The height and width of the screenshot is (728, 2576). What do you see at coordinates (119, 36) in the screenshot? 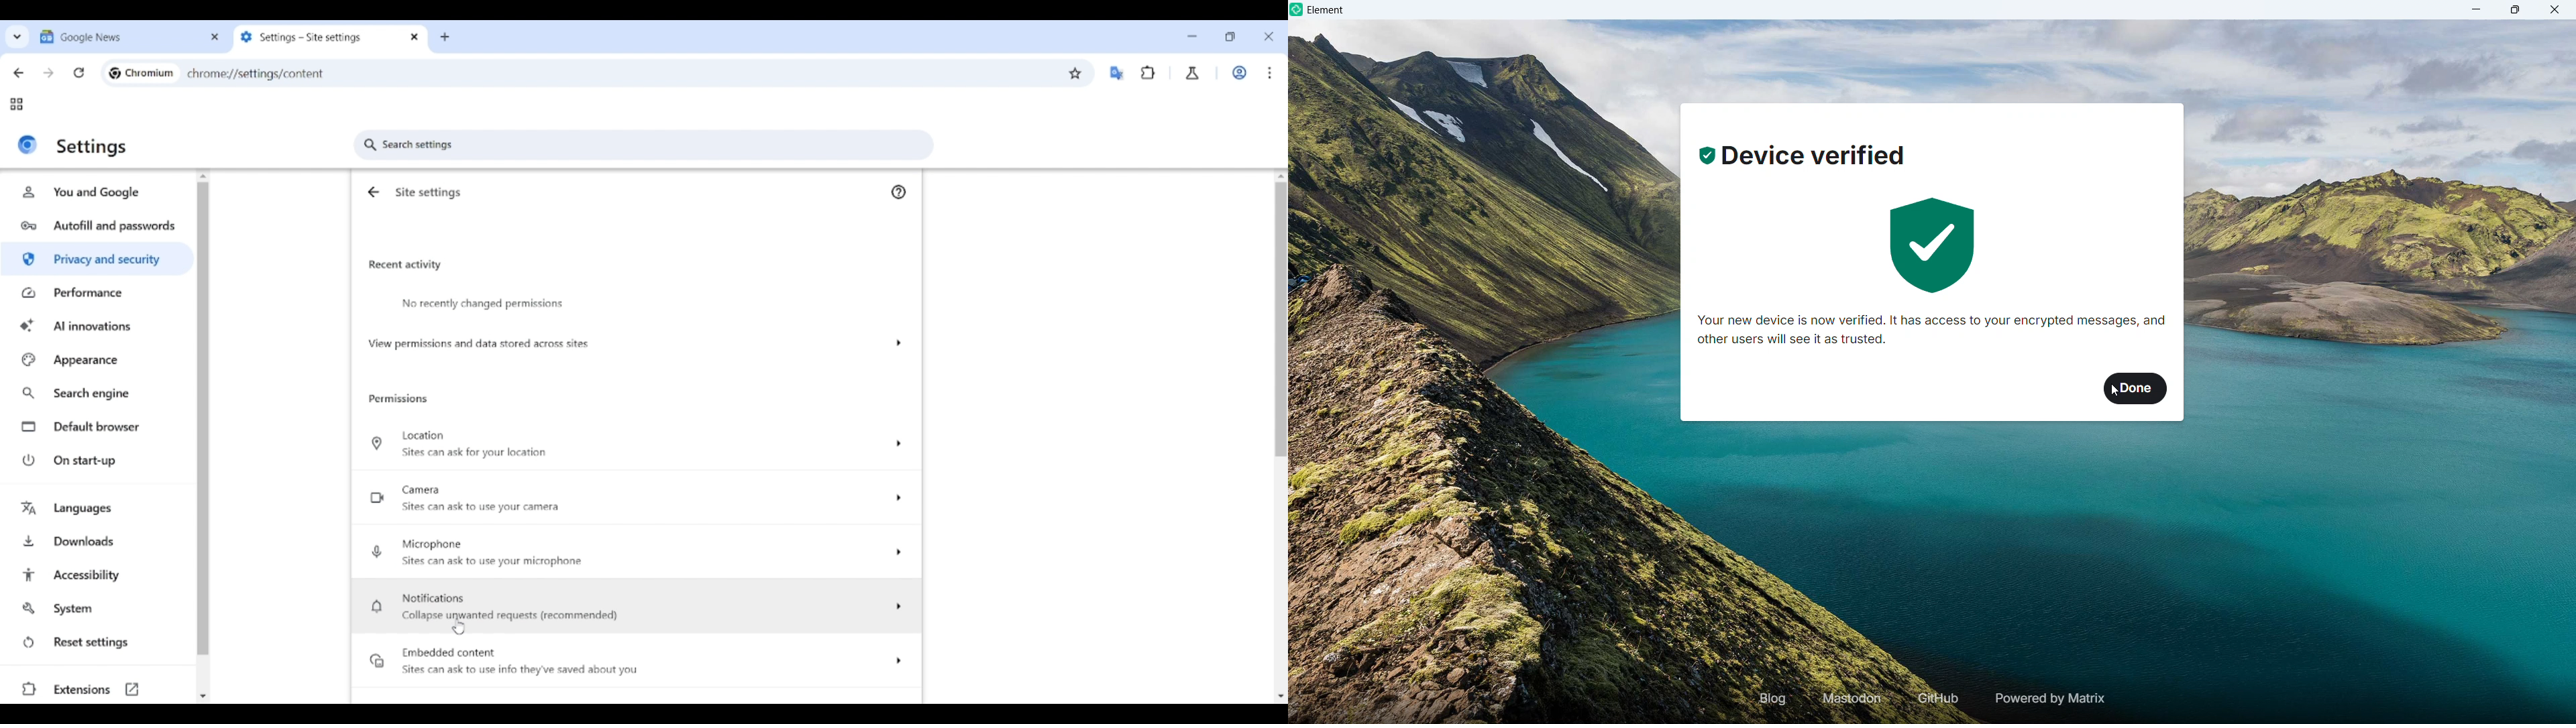
I see `Tab 1` at bounding box center [119, 36].